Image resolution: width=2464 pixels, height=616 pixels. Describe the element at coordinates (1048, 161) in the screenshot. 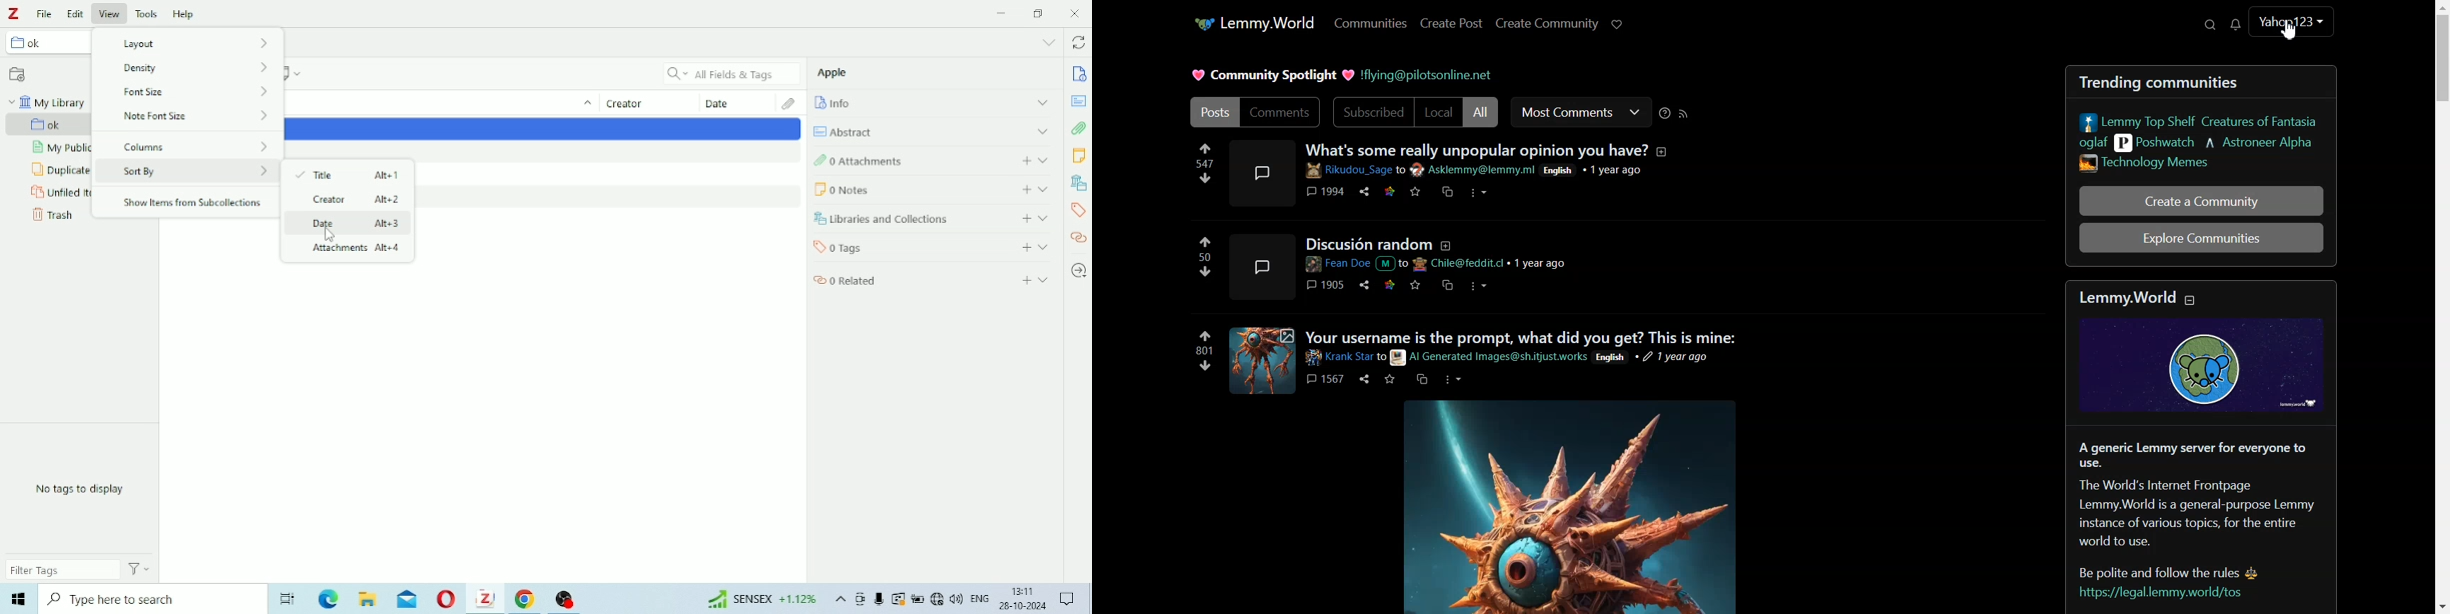

I see `expand` at that location.